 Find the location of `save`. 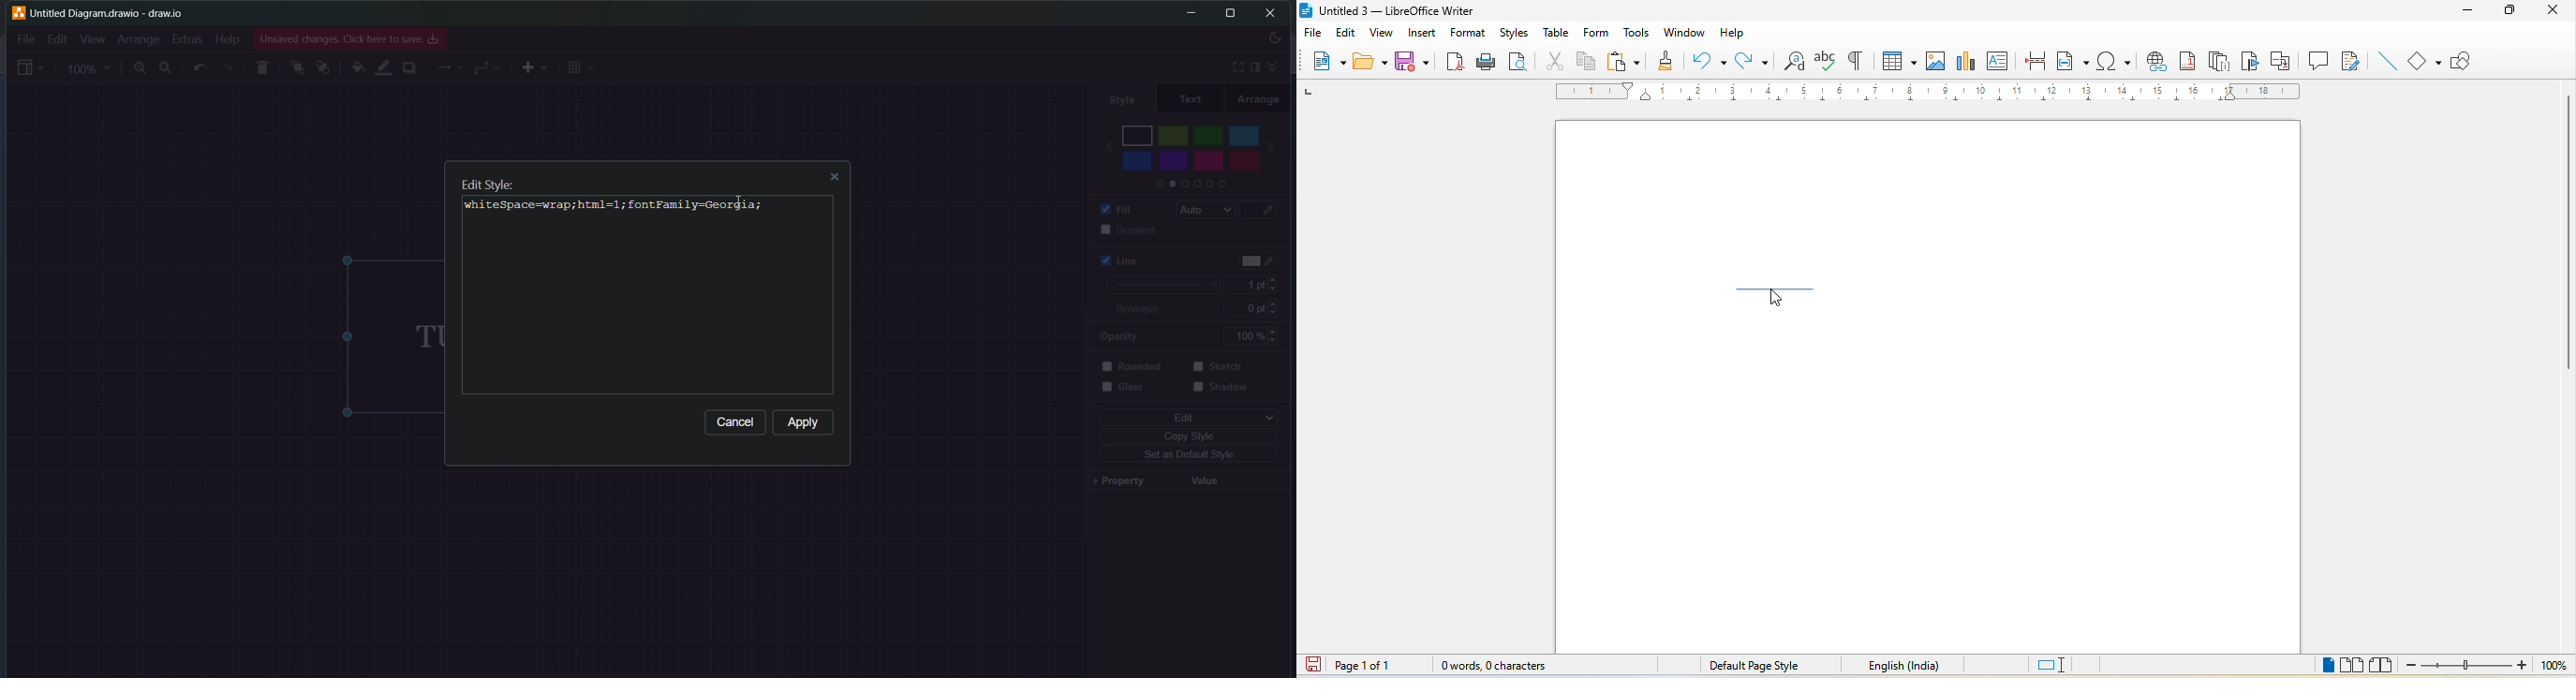

save is located at coordinates (1414, 62).